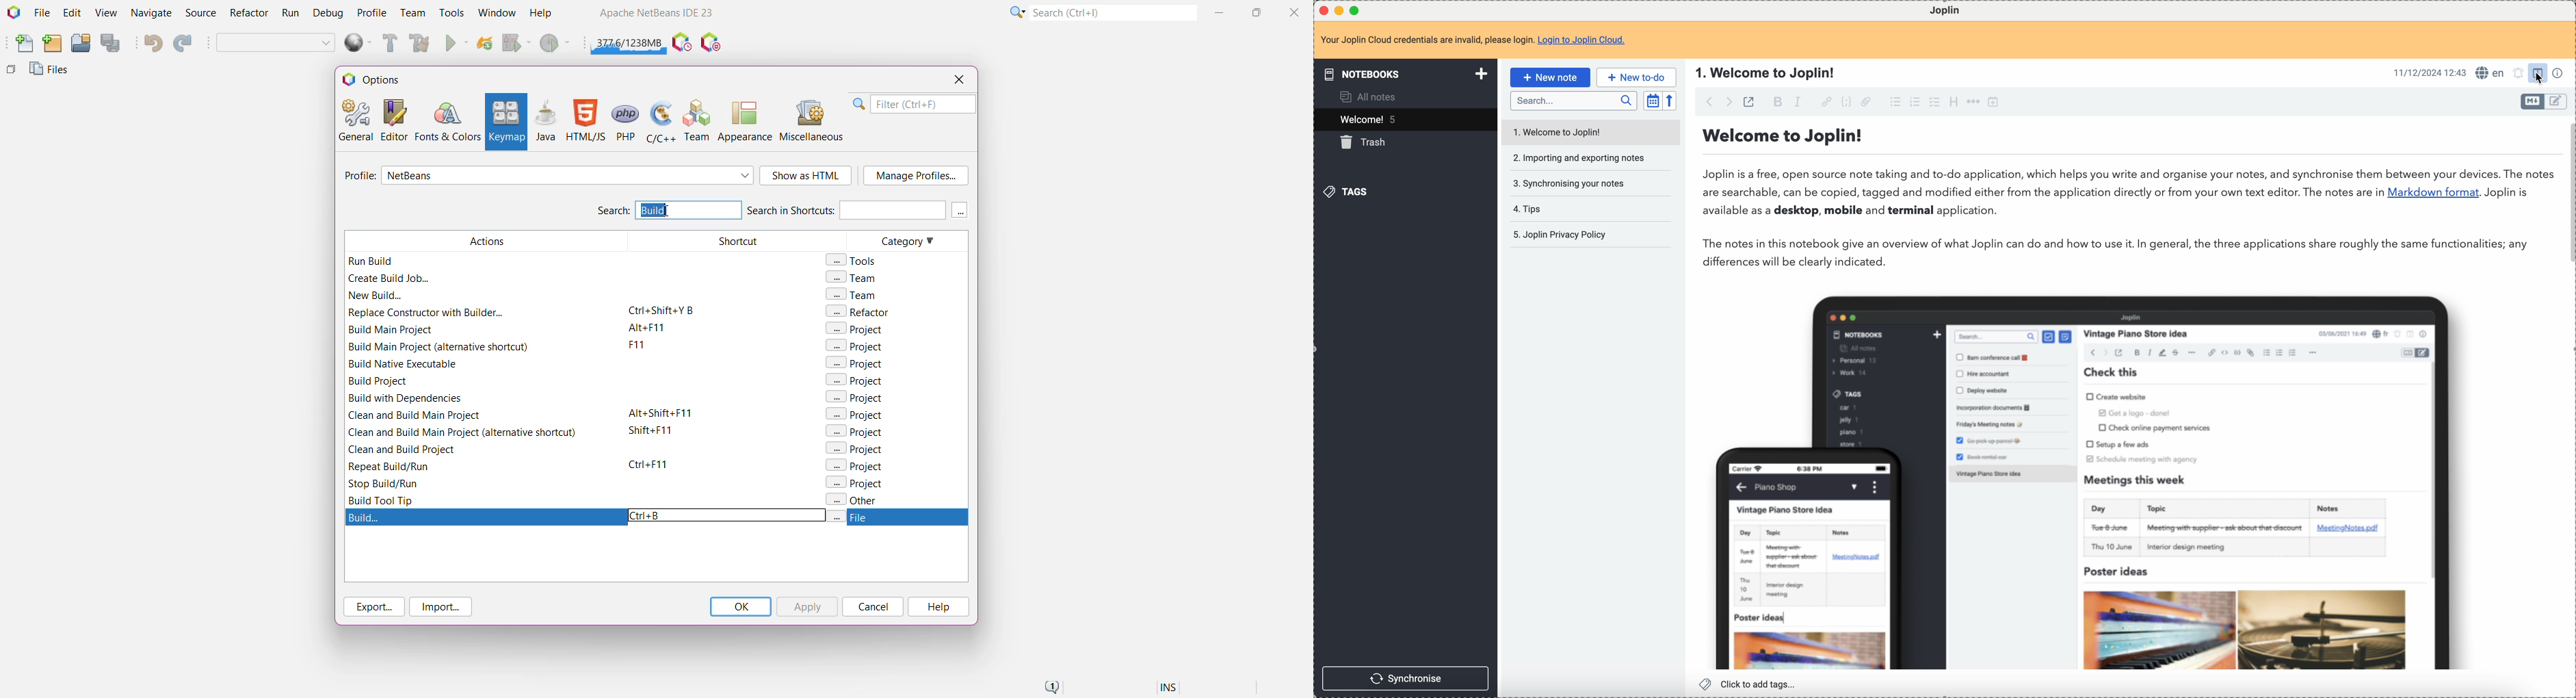 The height and width of the screenshot is (700, 2576). I want to click on Open Project, so click(80, 44).